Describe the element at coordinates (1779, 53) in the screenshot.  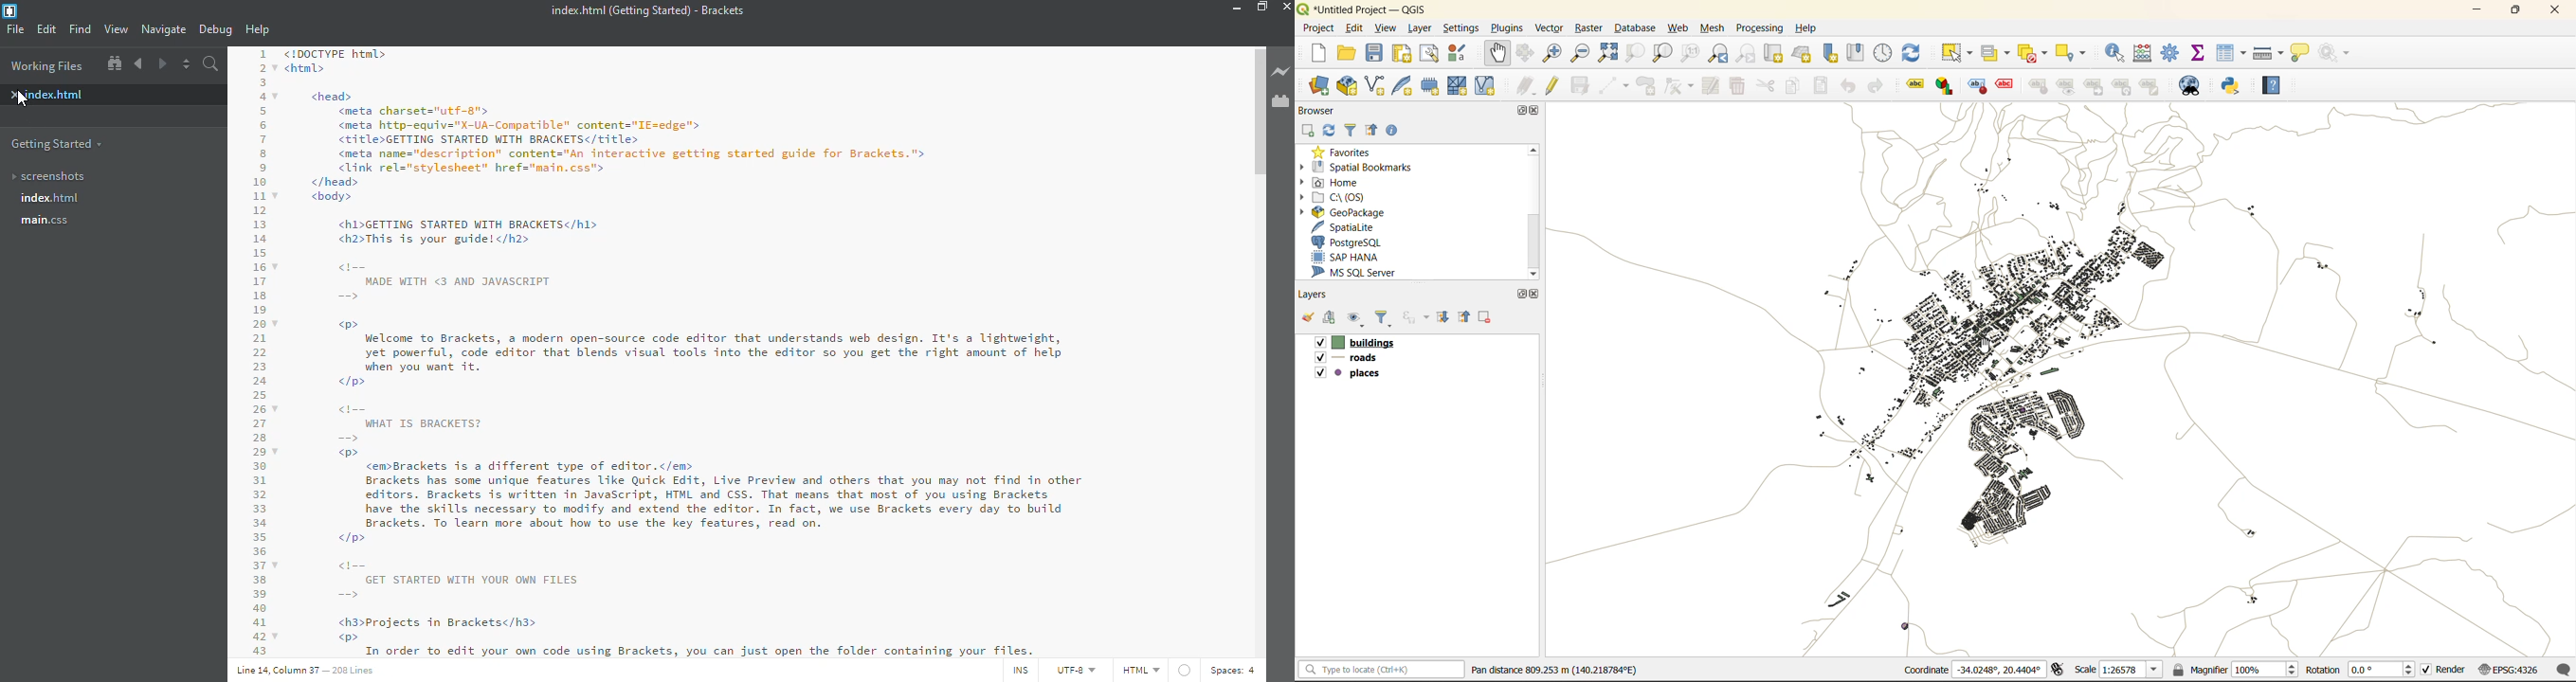
I see `new map view` at that location.